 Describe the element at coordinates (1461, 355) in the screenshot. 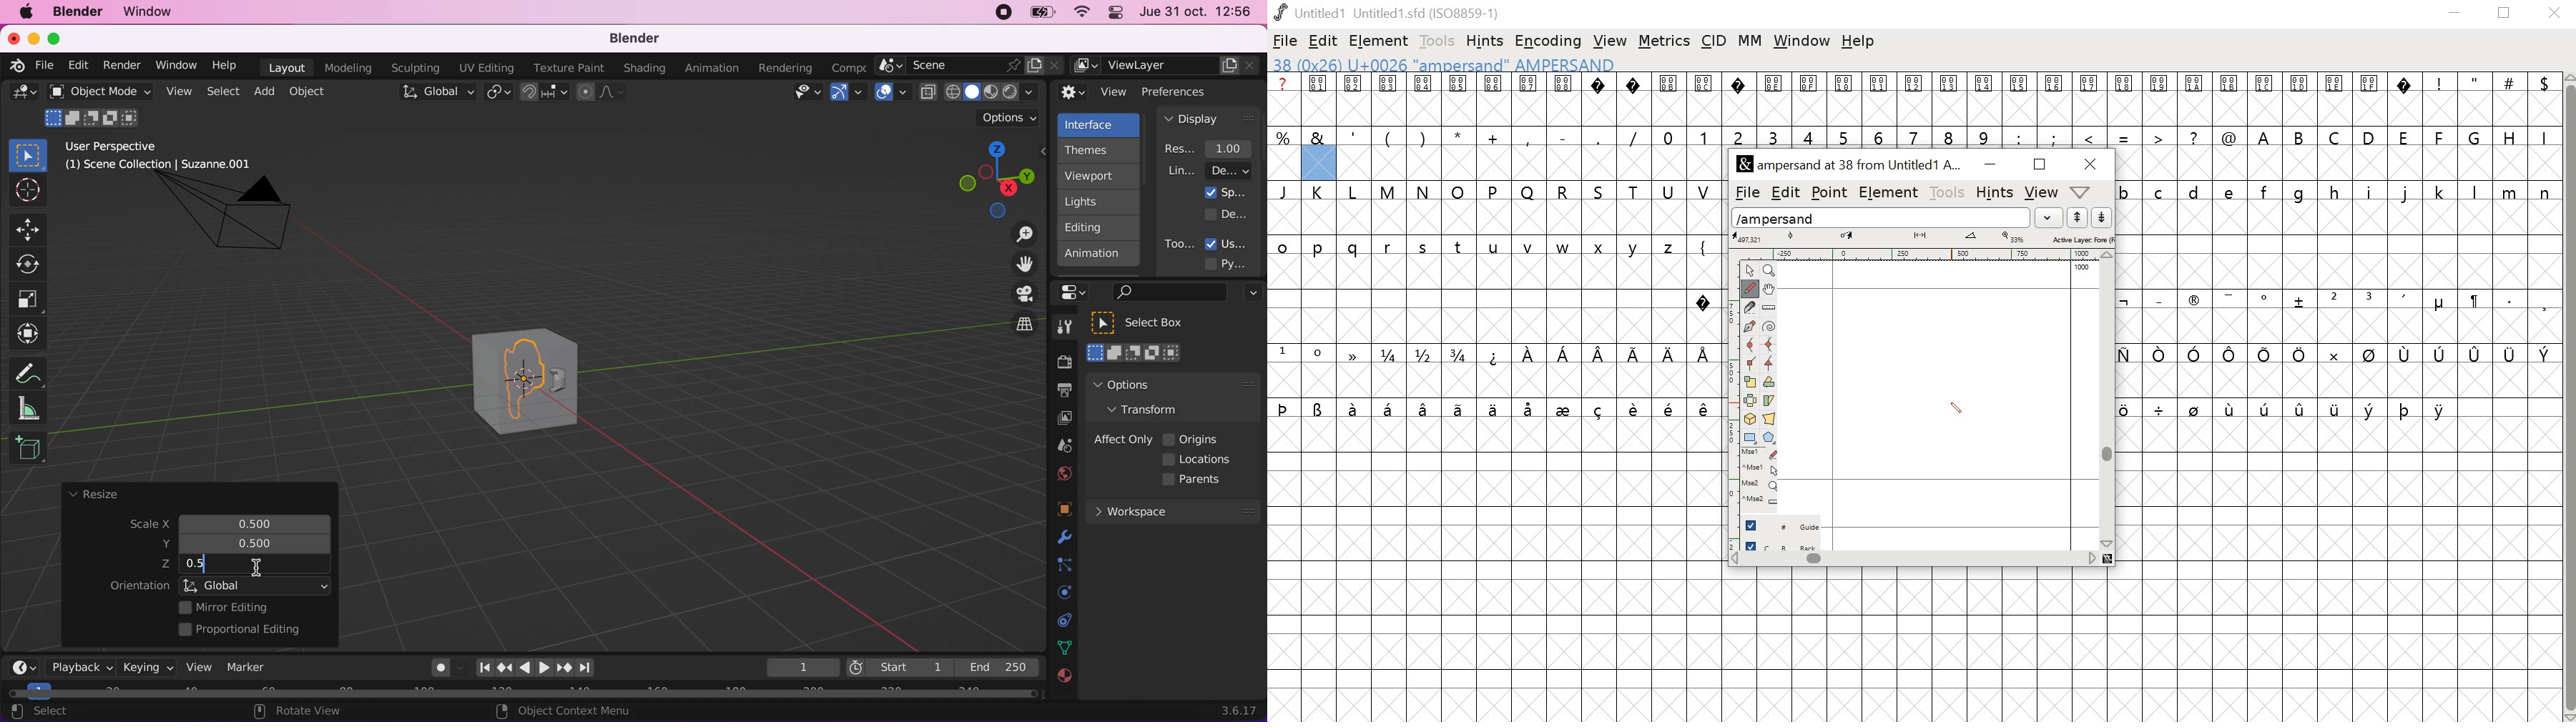

I see `3/4` at that location.